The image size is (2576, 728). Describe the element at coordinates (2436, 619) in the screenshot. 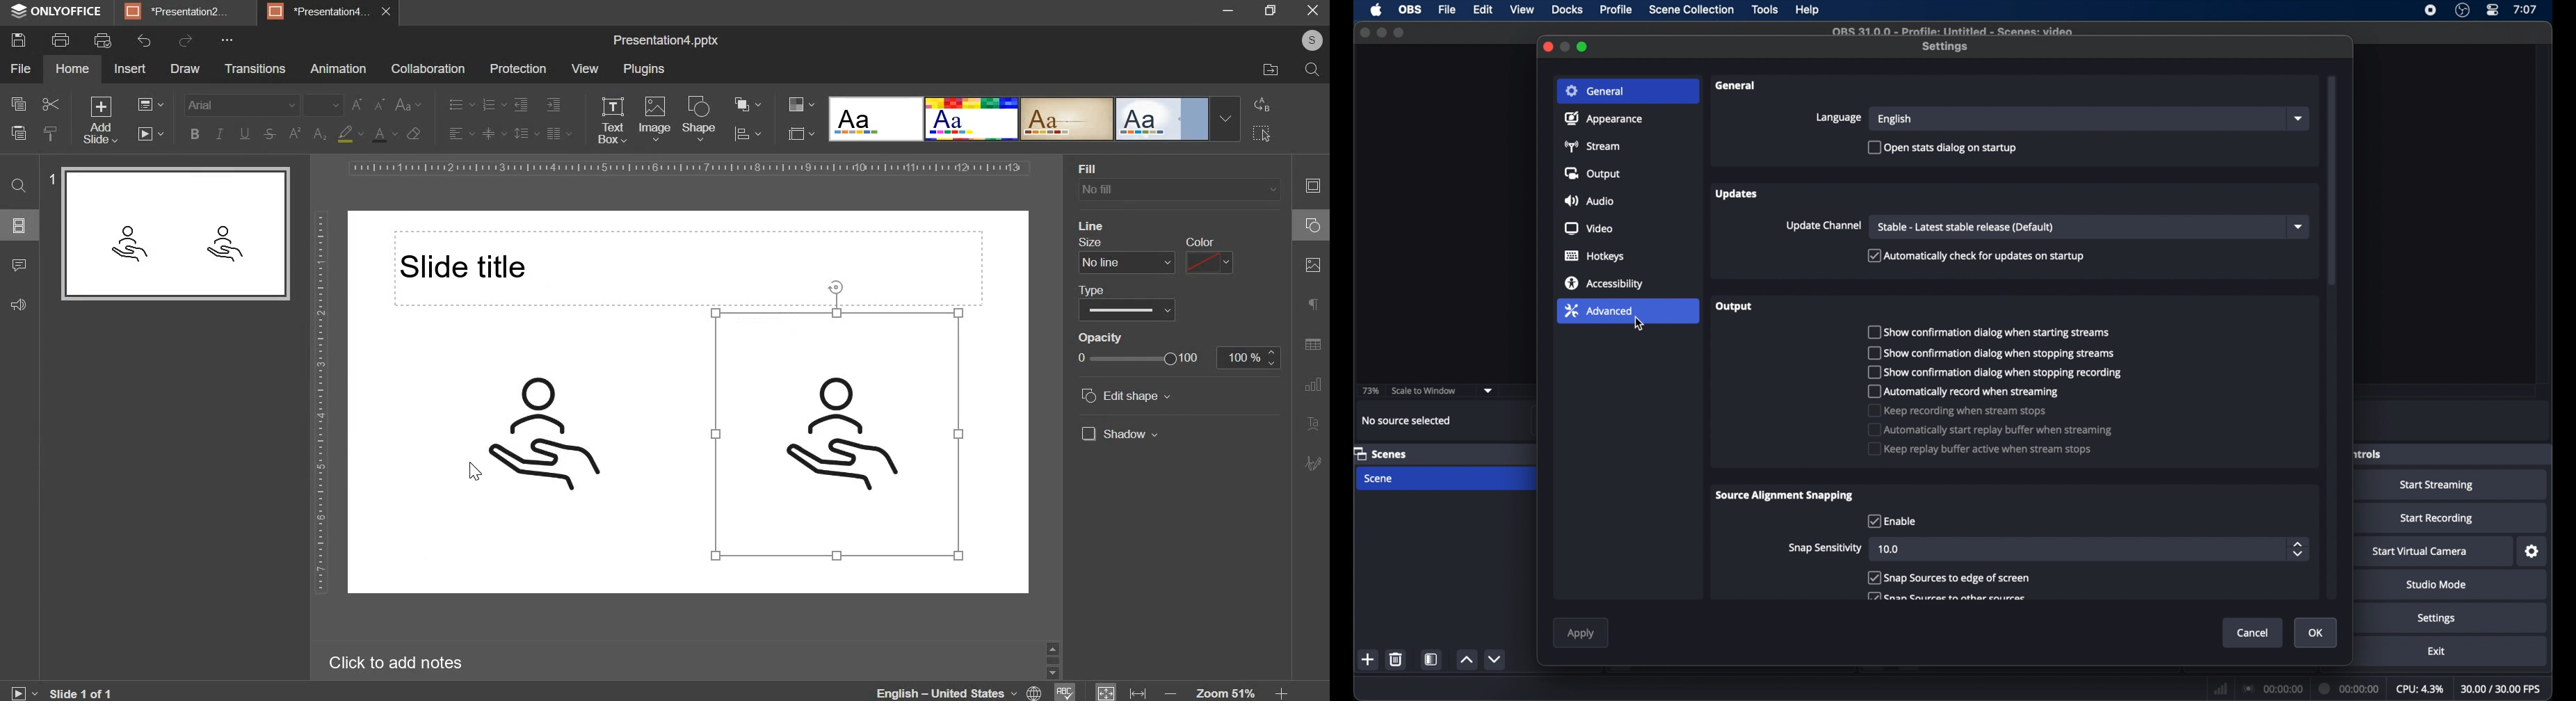

I see `settings` at that location.